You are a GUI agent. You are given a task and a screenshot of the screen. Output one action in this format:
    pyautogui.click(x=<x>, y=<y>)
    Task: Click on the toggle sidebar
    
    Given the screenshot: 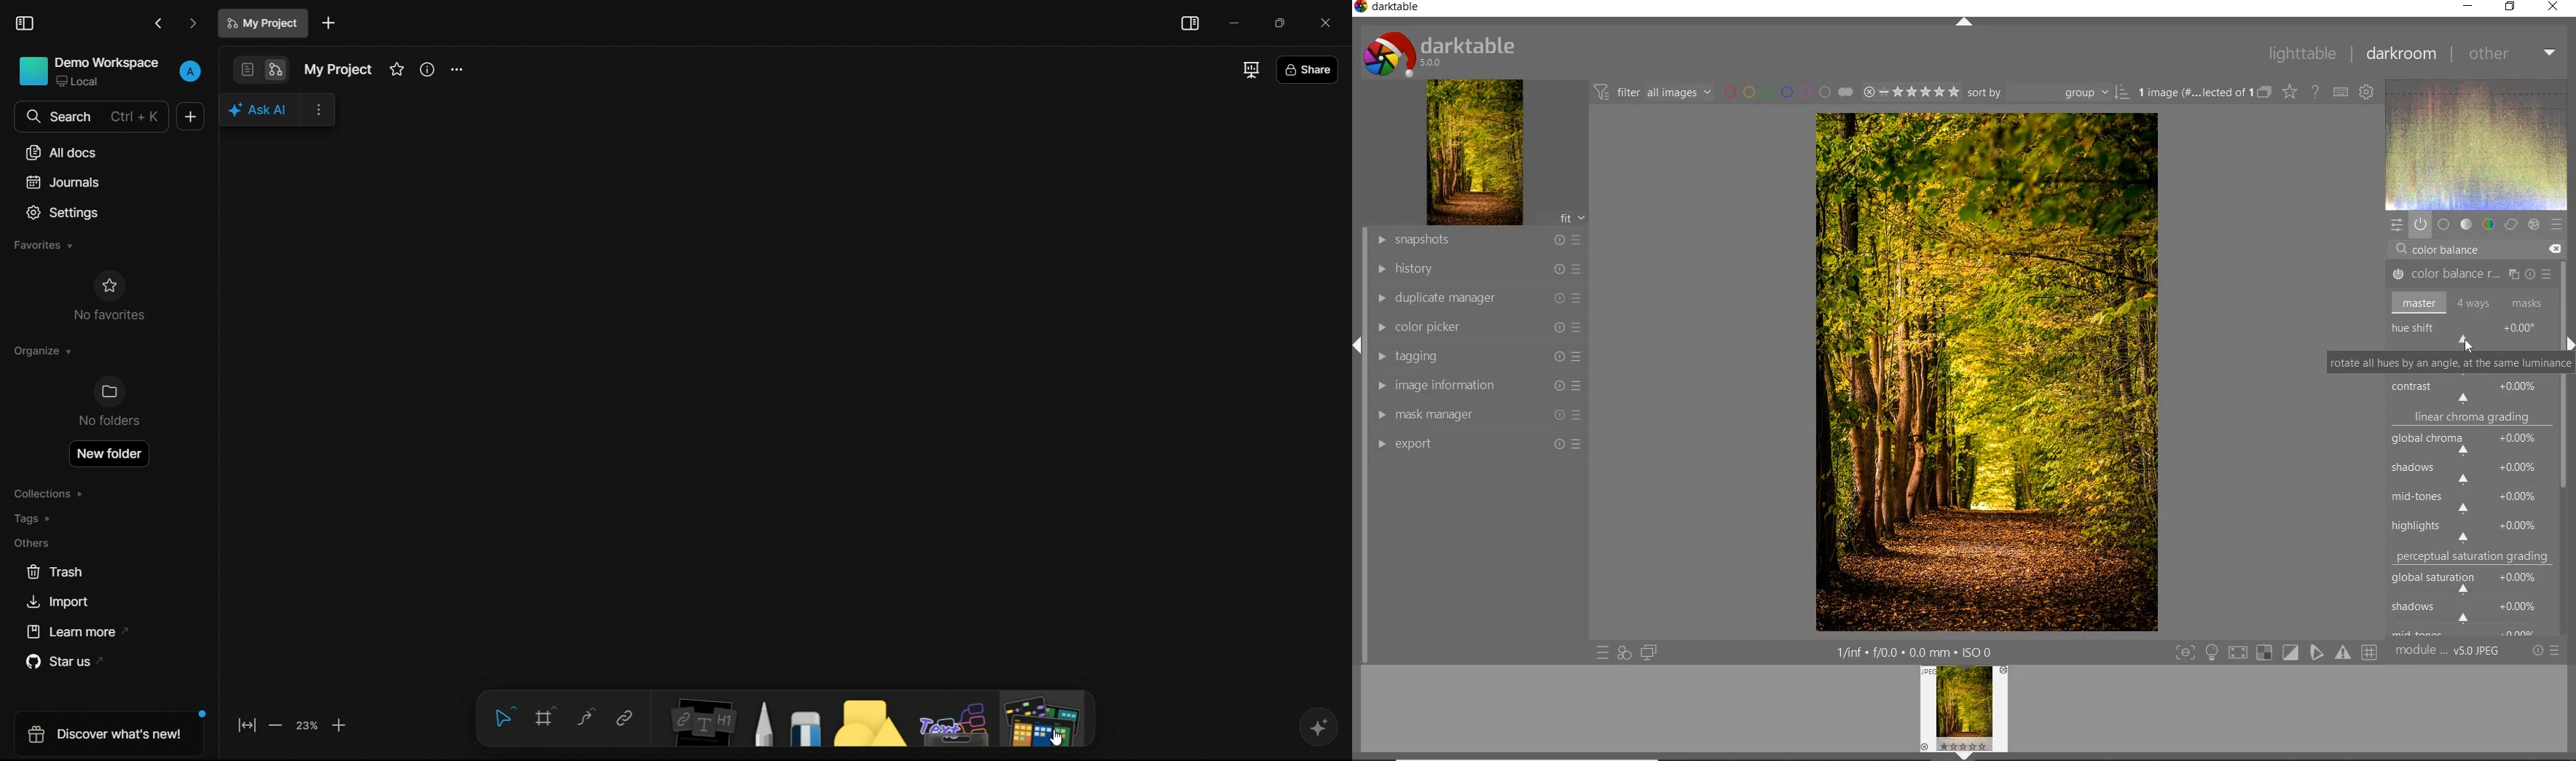 What is the action you would take?
    pyautogui.click(x=25, y=24)
    